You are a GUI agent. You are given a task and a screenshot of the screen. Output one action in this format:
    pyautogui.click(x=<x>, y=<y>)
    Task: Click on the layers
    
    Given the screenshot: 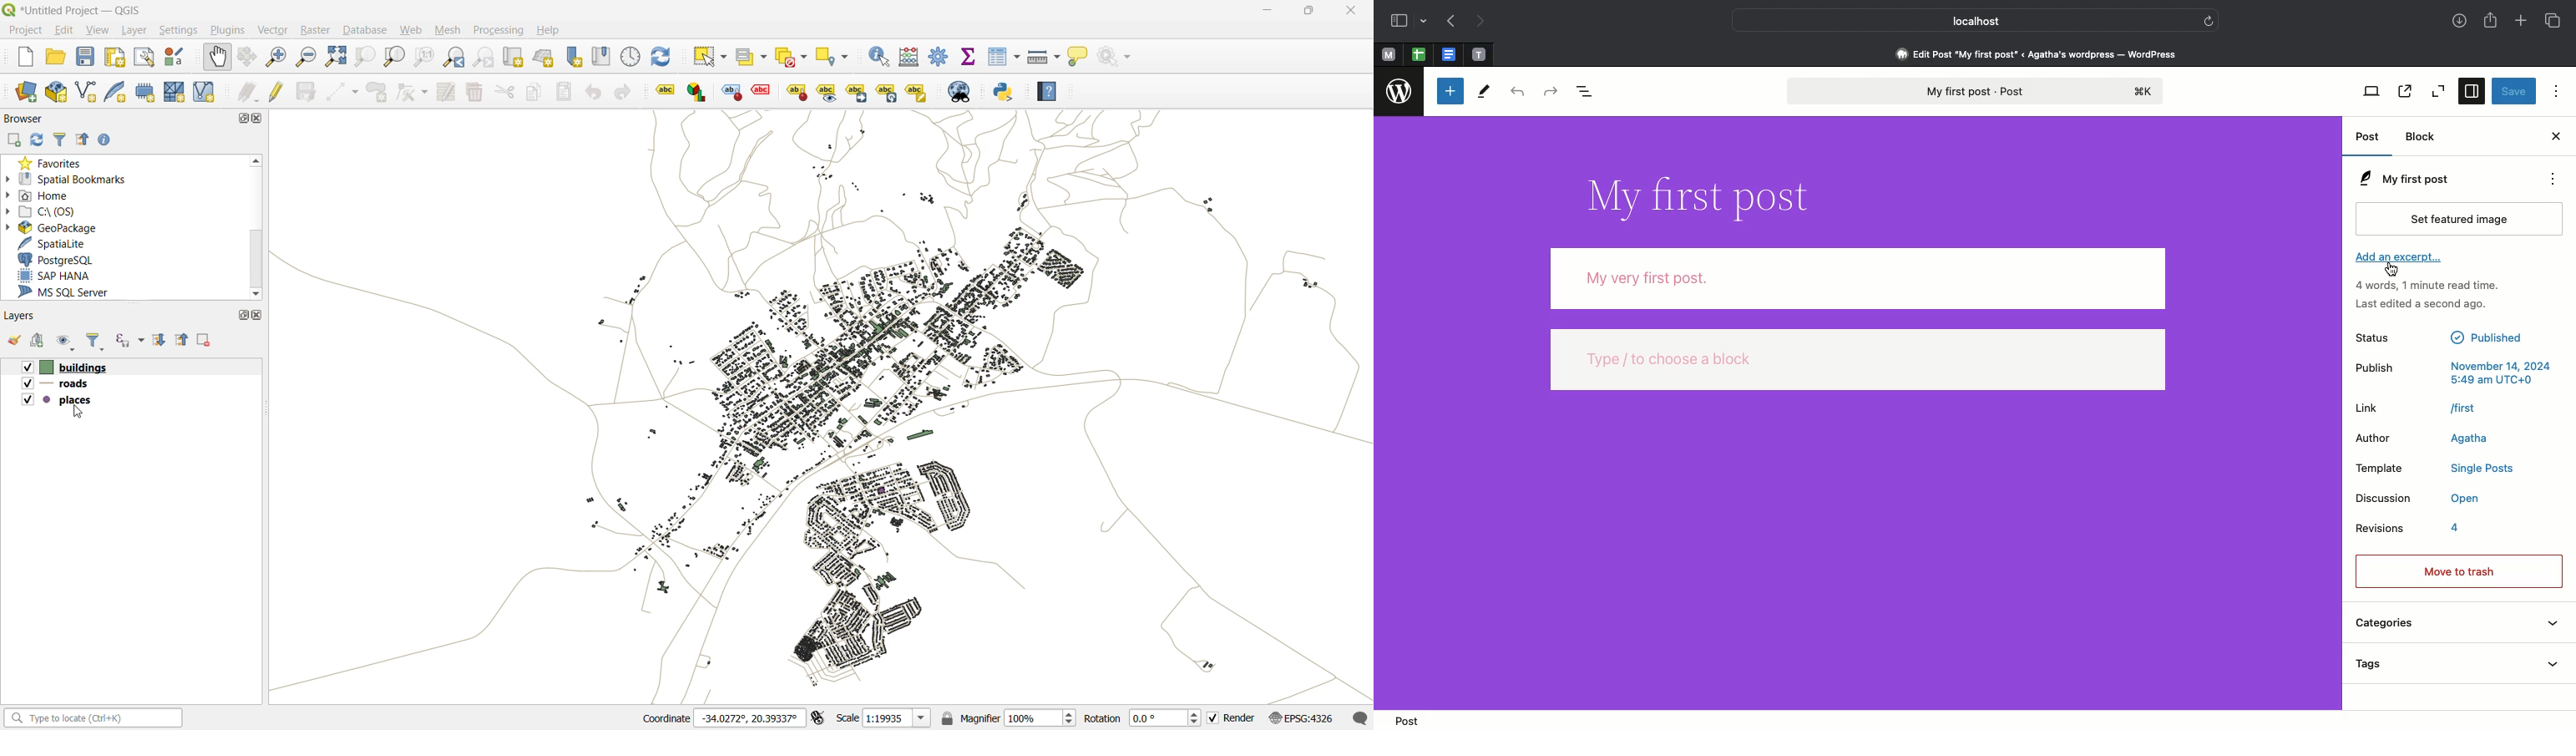 What is the action you would take?
    pyautogui.click(x=57, y=398)
    